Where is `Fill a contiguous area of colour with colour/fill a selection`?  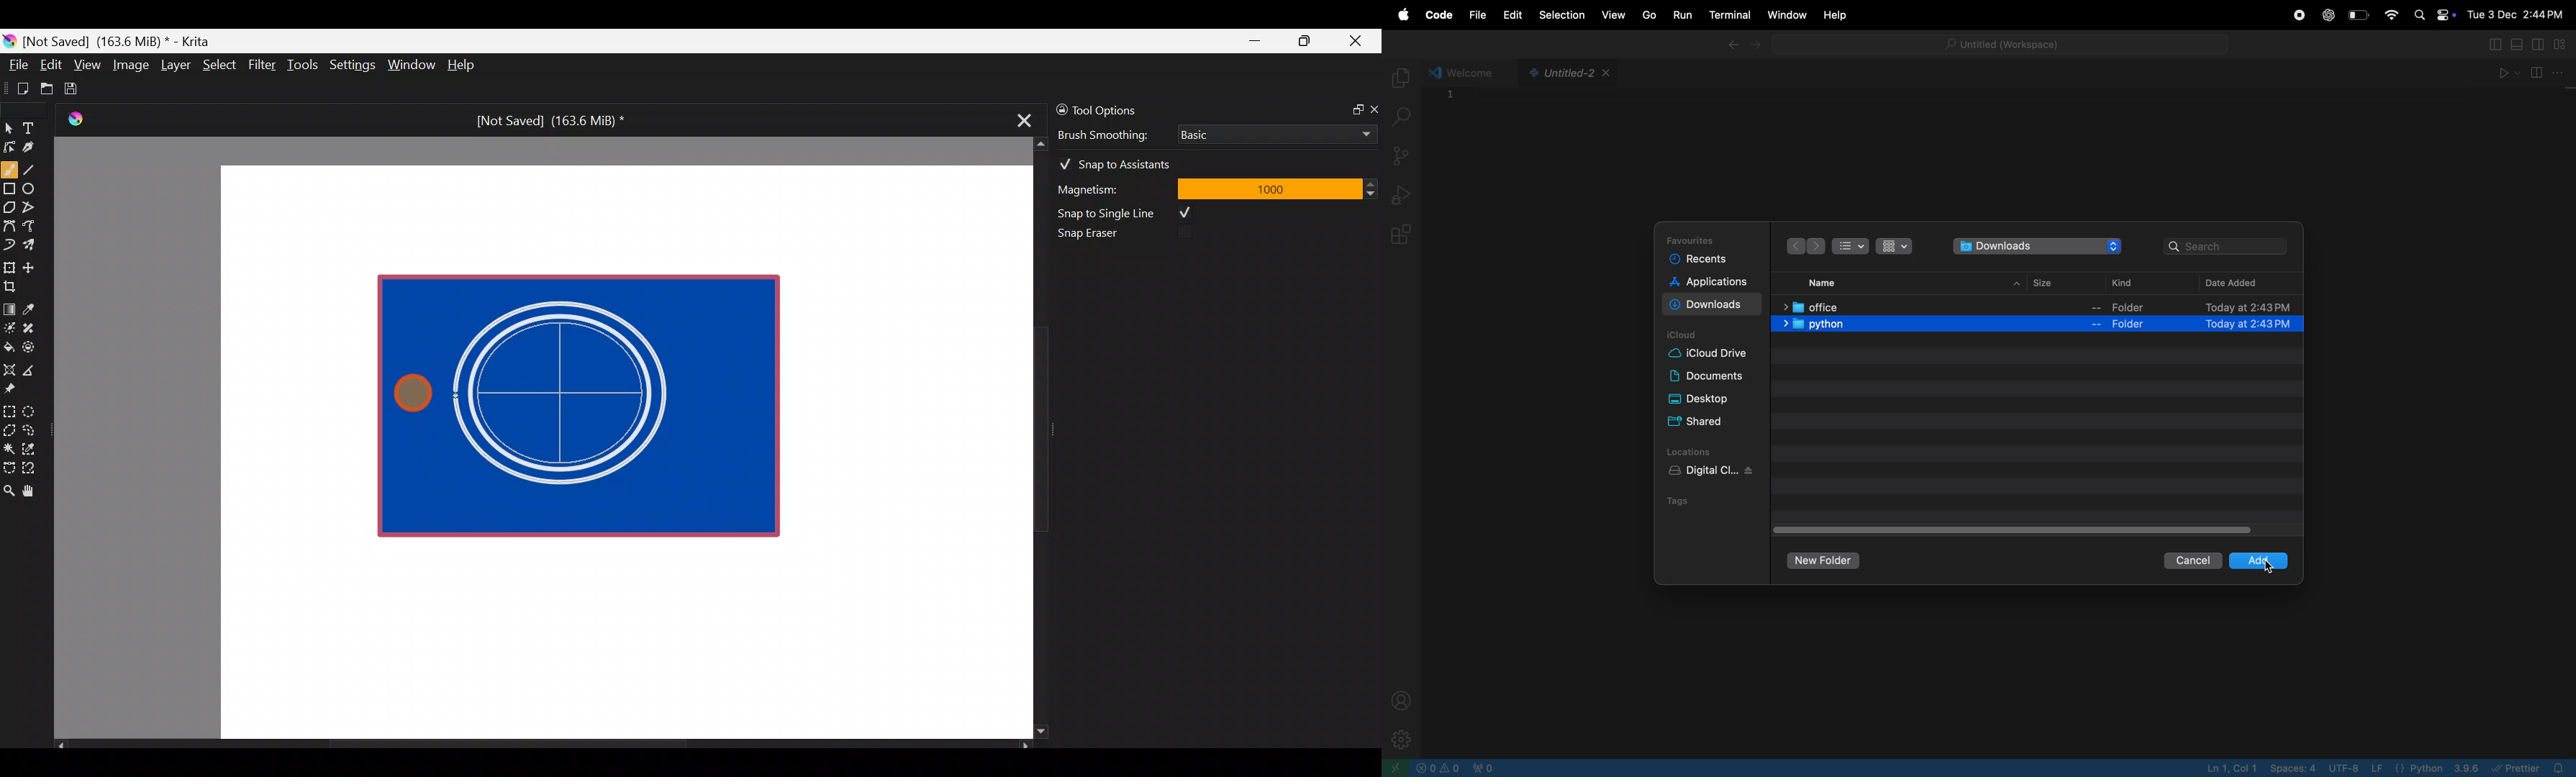 Fill a contiguous area of colour with colour/fill a selection is located at coordinates (9, 344).